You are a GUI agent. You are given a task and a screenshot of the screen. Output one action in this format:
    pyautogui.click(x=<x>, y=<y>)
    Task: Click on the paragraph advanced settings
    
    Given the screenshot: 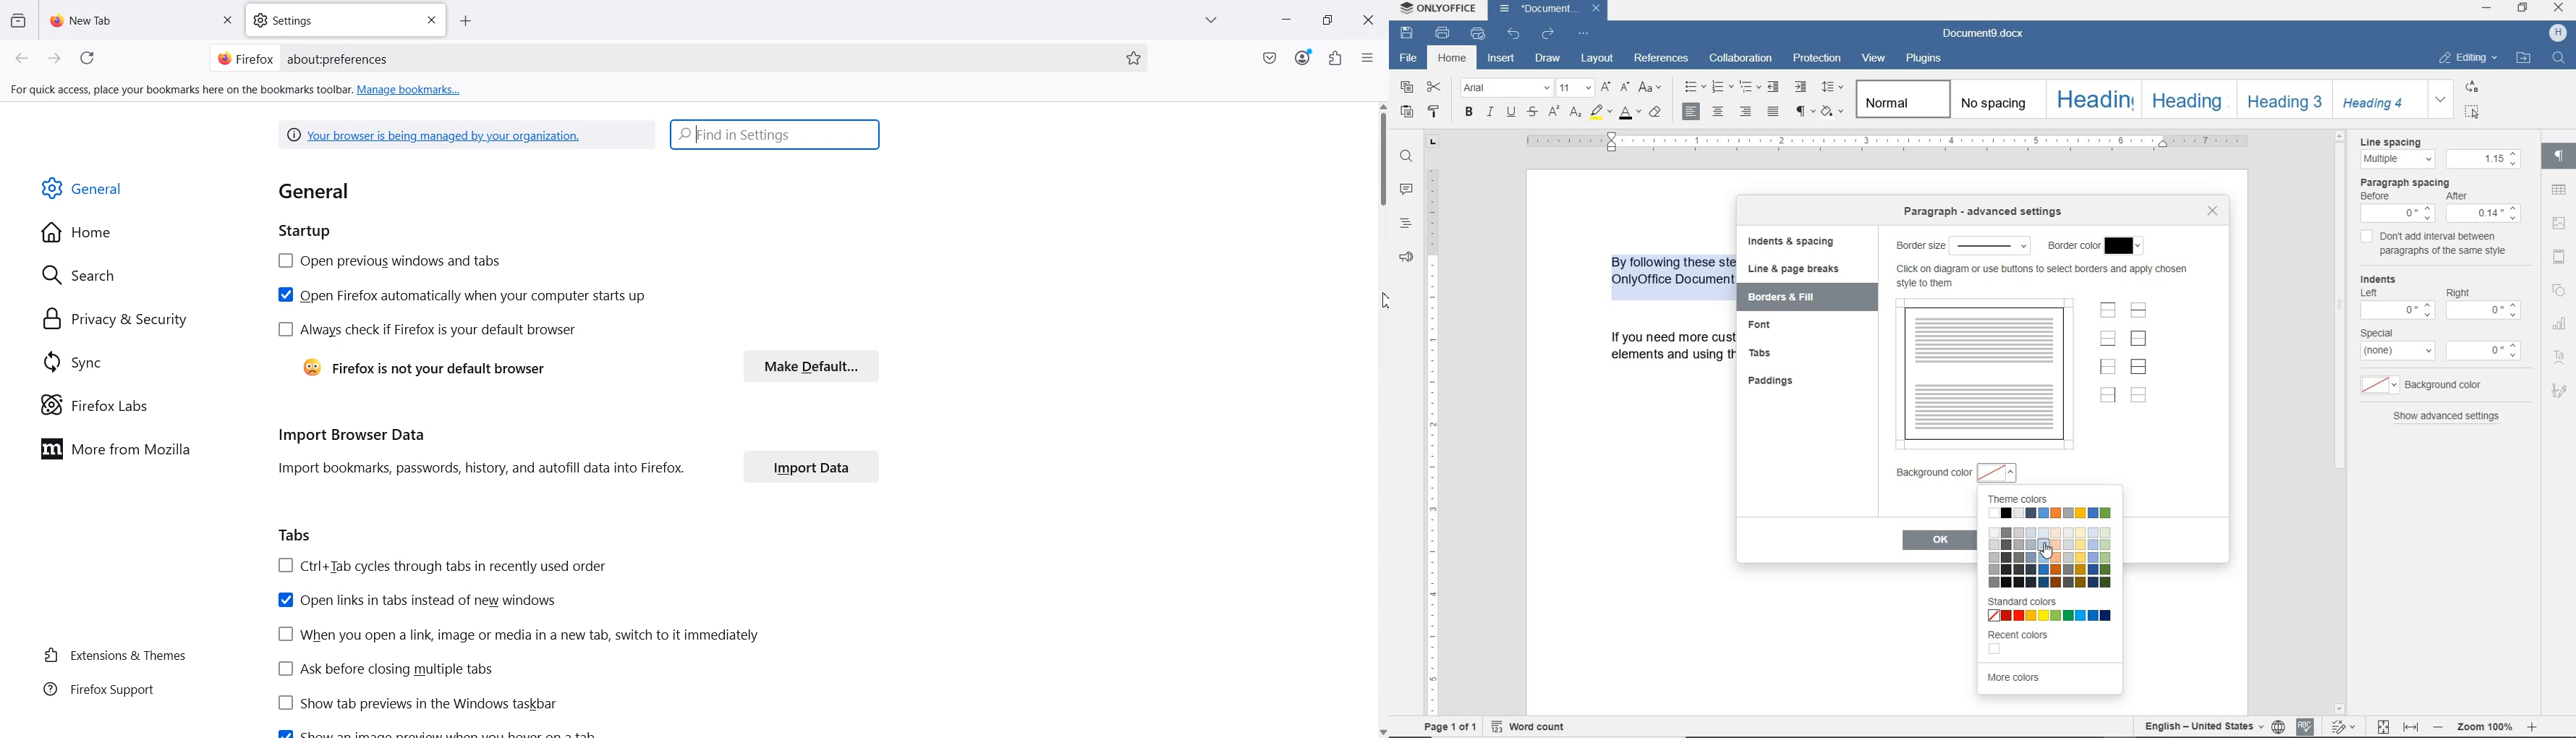 What is the action you would take?
    pyautogui.click(x=1984, y=212)
    